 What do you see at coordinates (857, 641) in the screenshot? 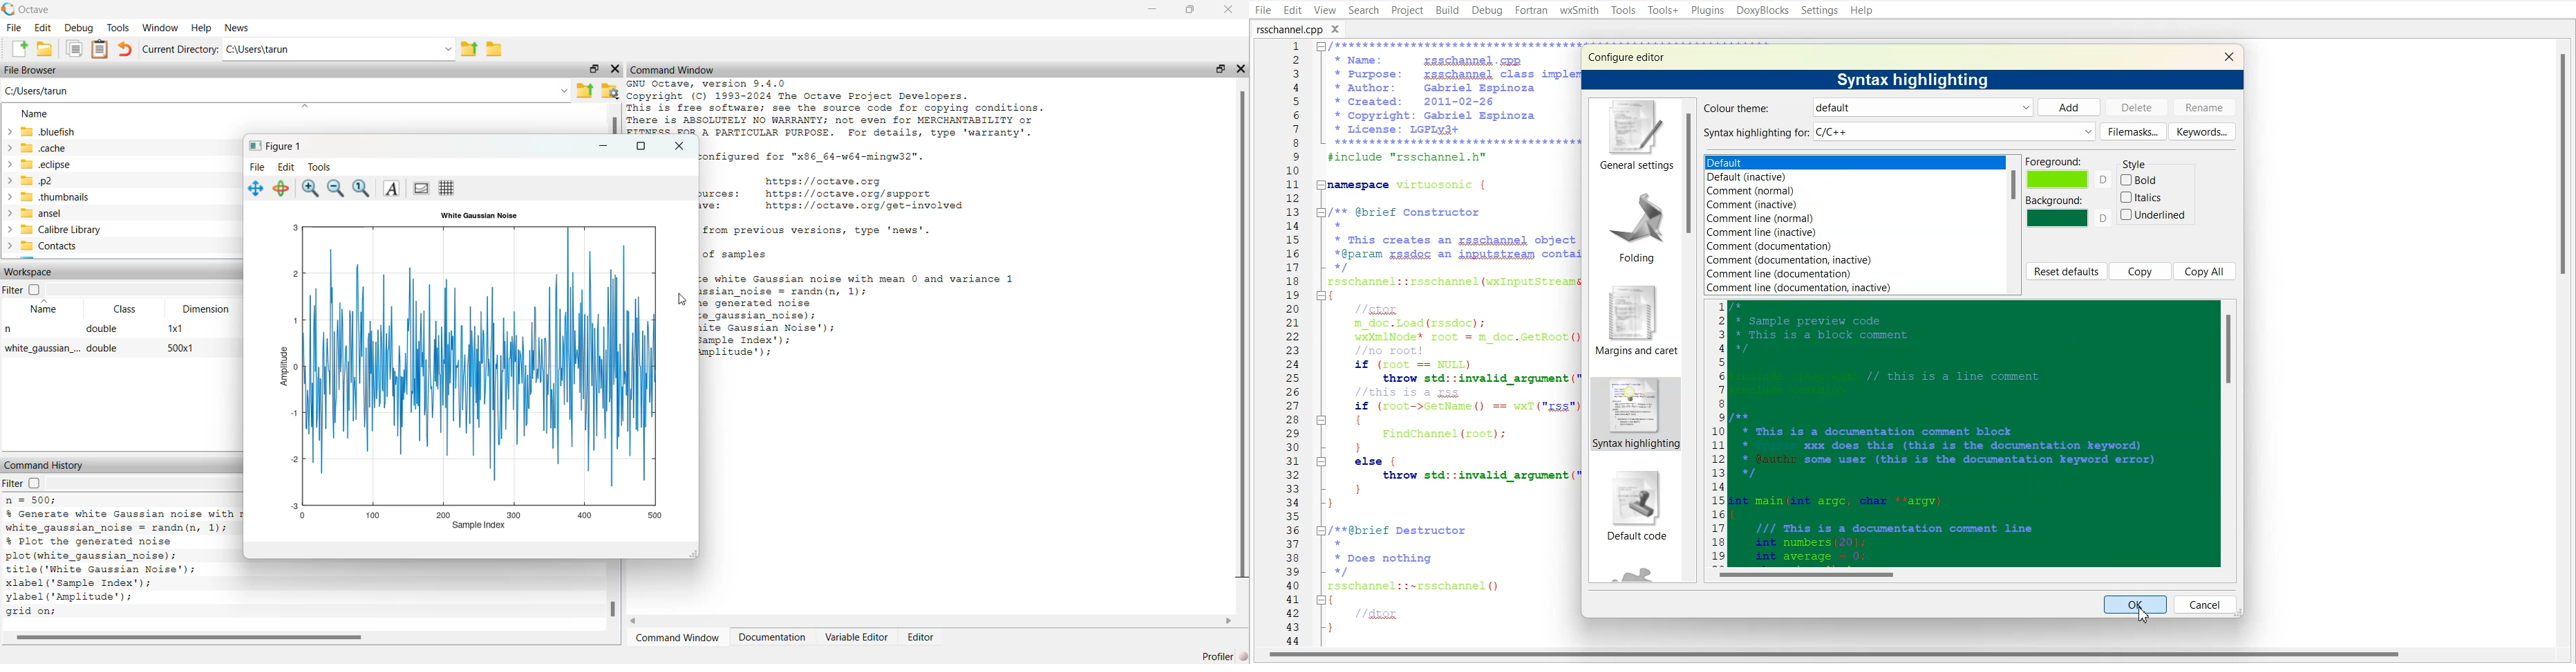
I see `Variable Editor` at bounding box center [857, 641].